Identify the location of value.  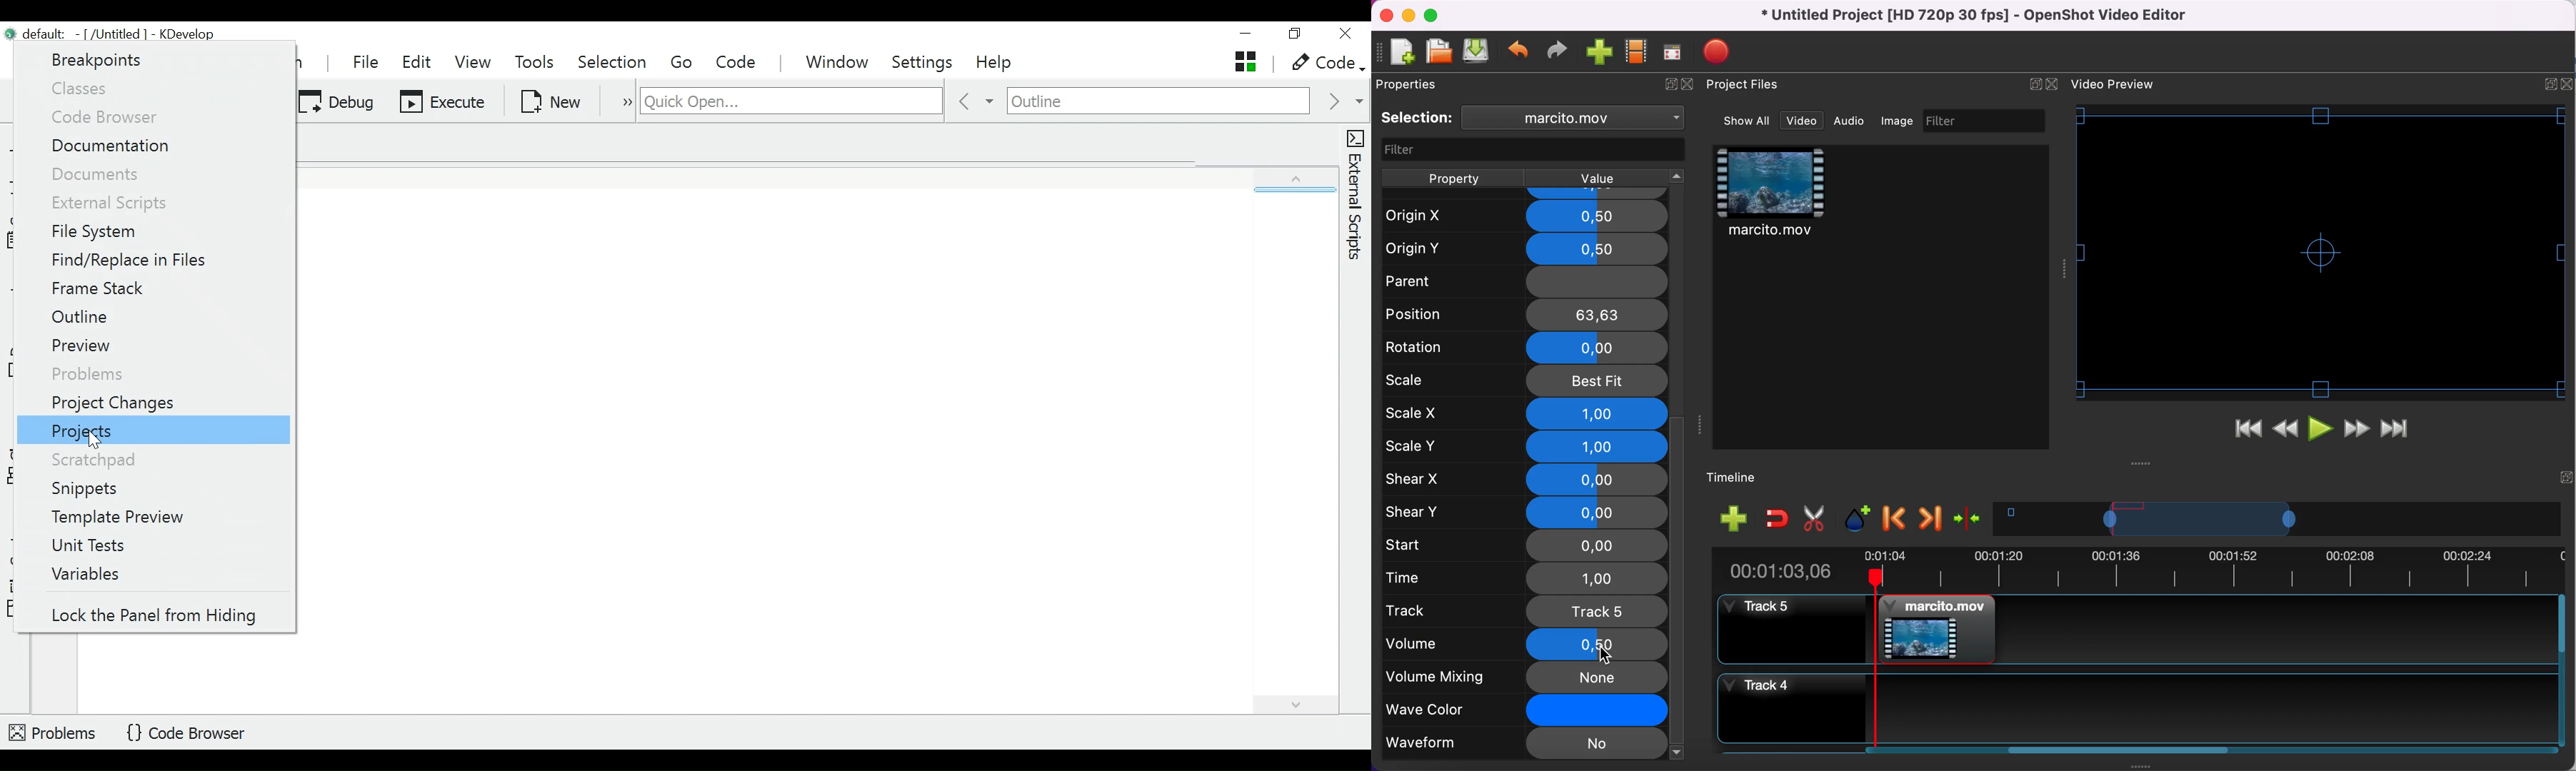
(1595, 178).